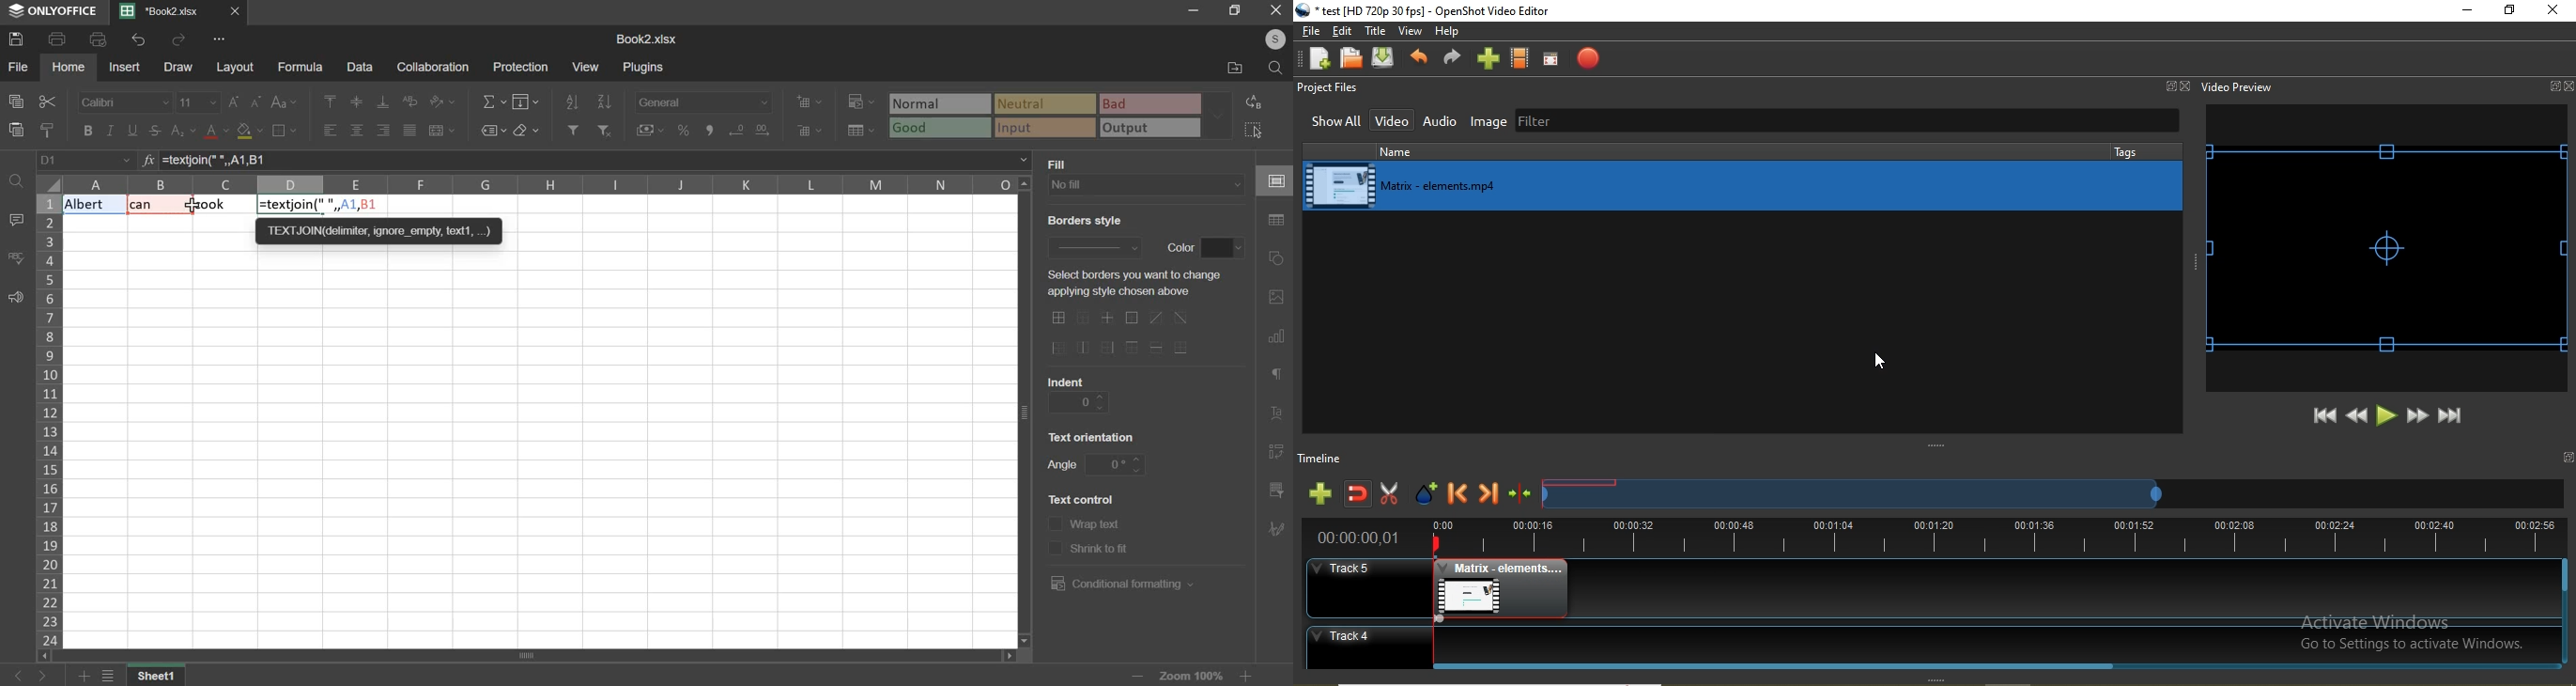 This screenshot has width=2576, height=700. Describe the element at coordinates (188, 208) in the screenshot. I see `cursor` at that location.